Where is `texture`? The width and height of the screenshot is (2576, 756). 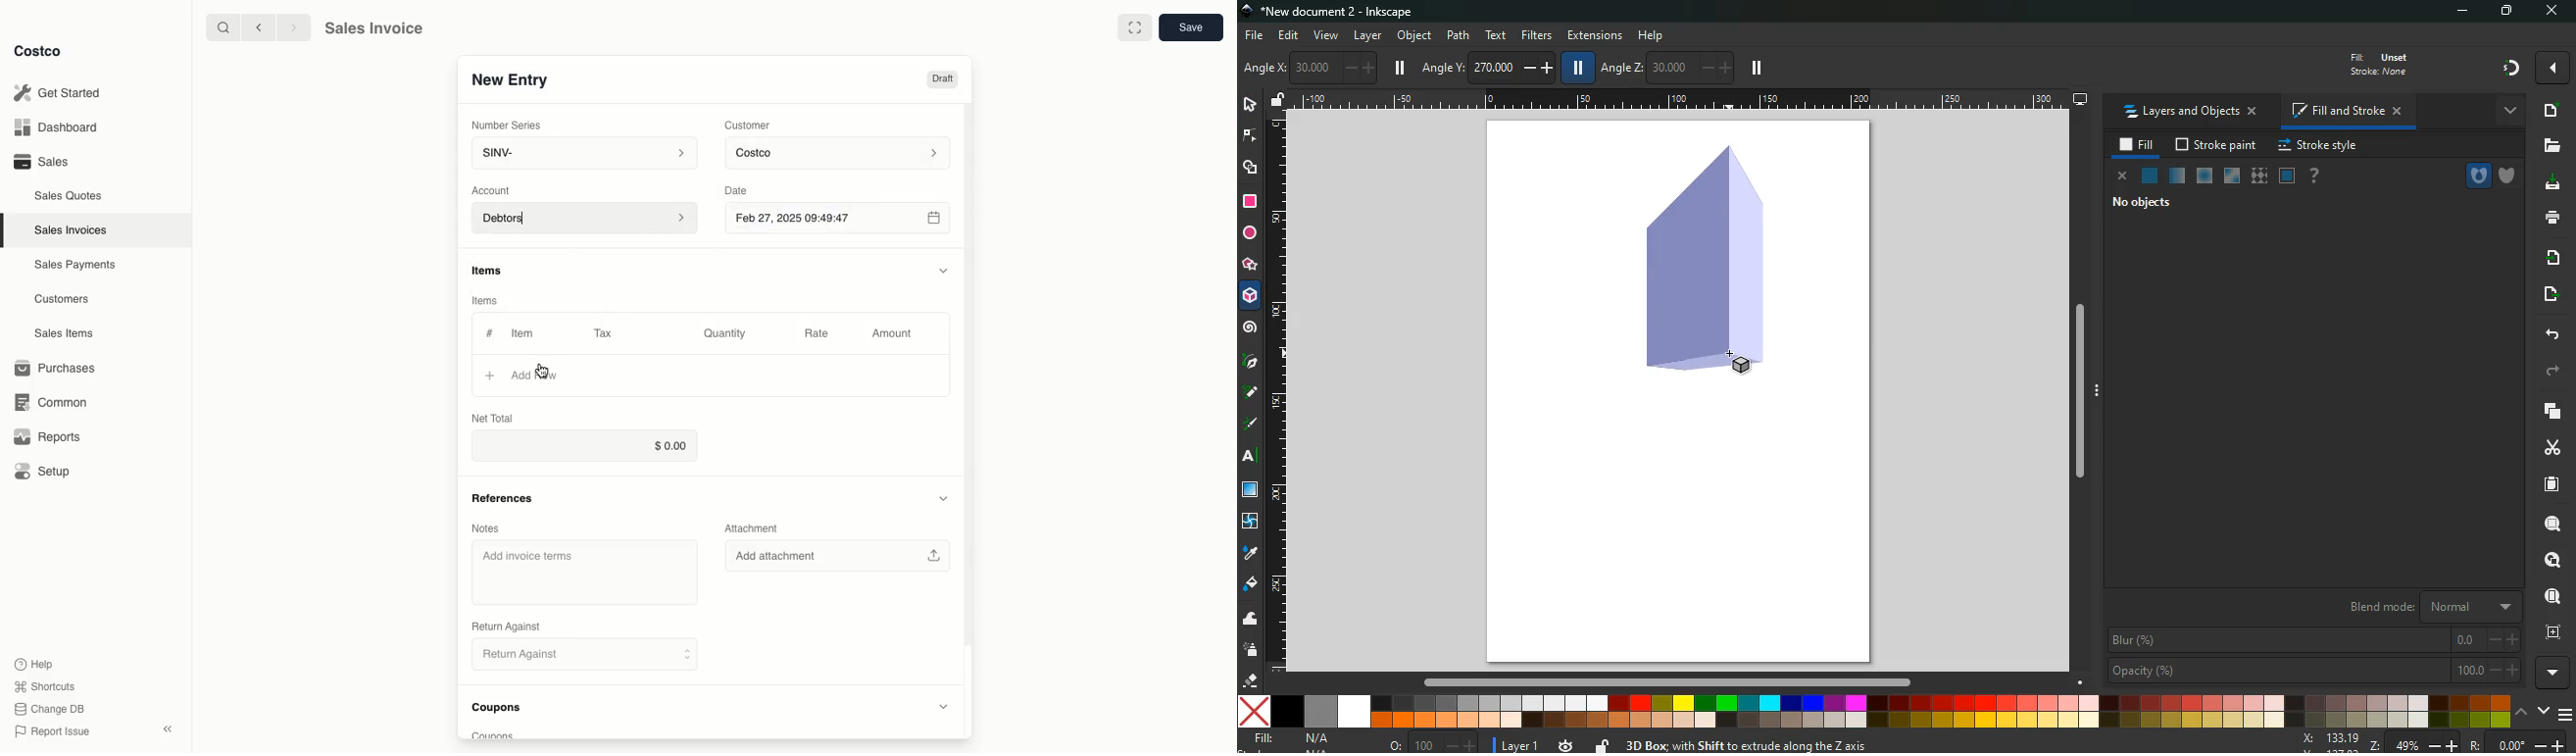 texture is located at coordinates (2258, 178).